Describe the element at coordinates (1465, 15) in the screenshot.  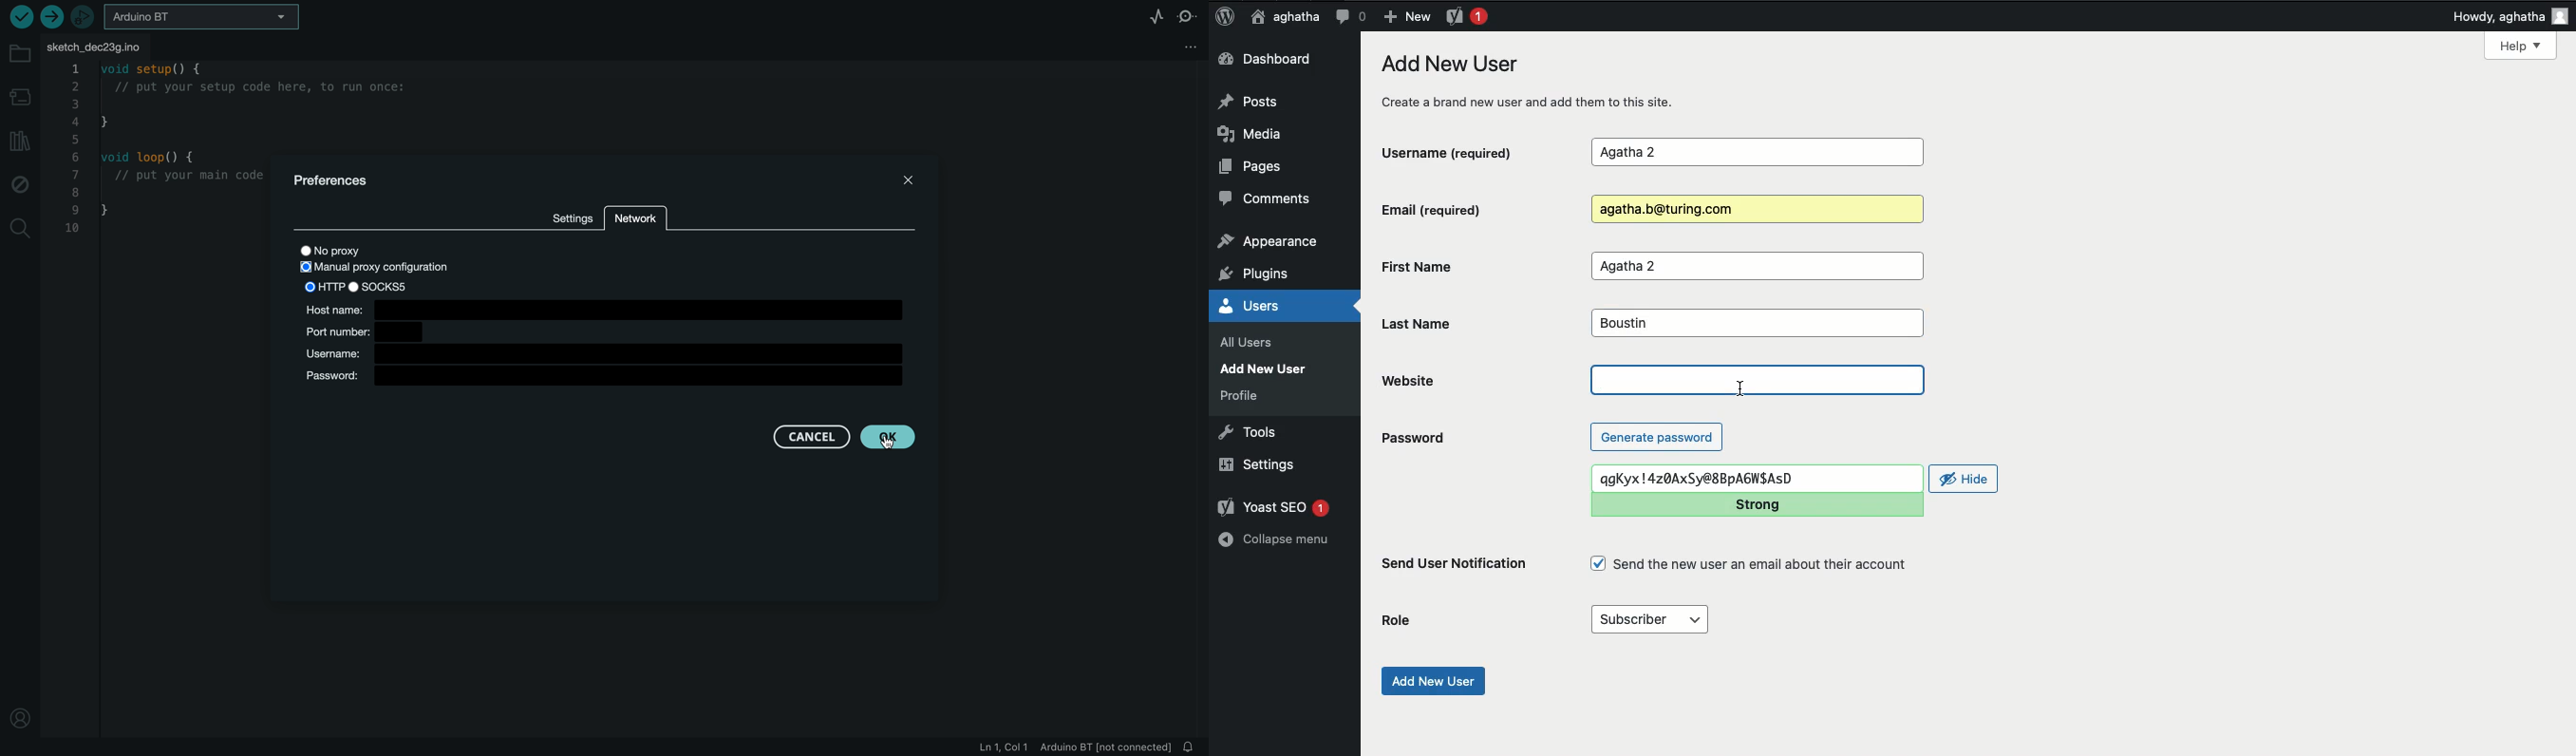
I see `Yoast` at that location.